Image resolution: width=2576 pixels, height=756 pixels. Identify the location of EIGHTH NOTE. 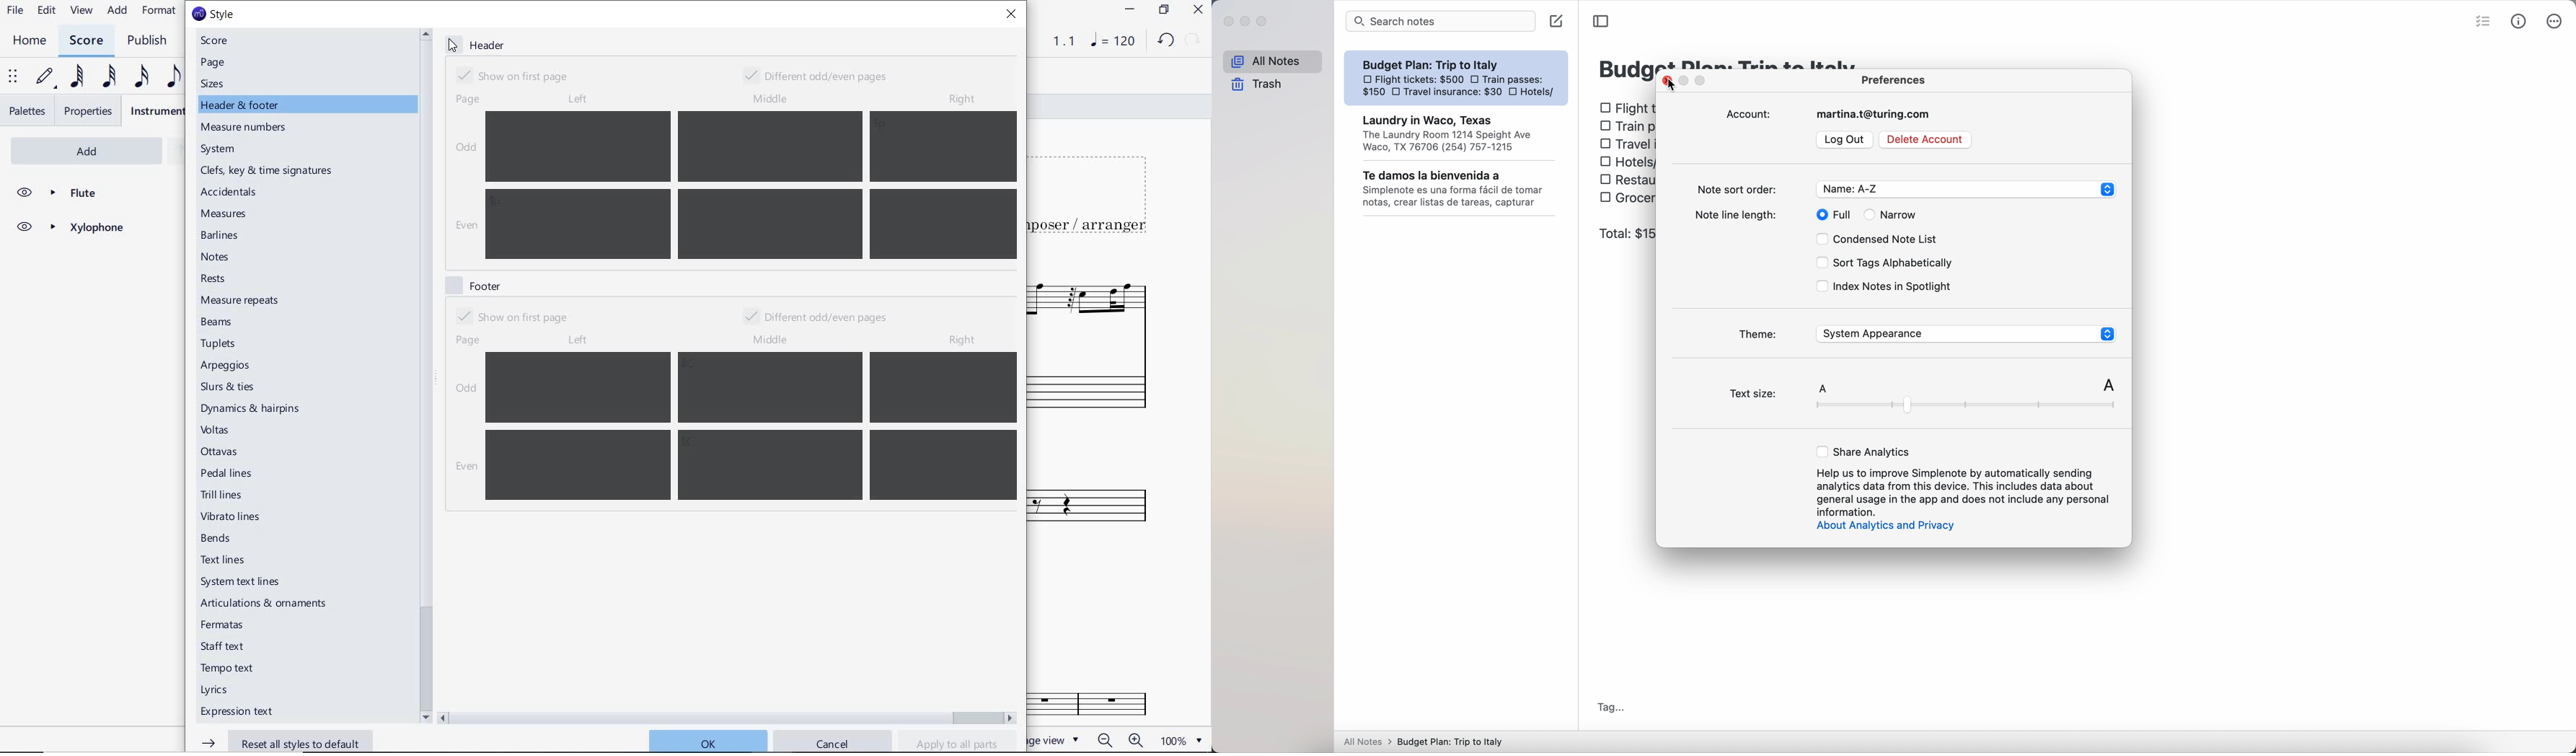
(174, 76).